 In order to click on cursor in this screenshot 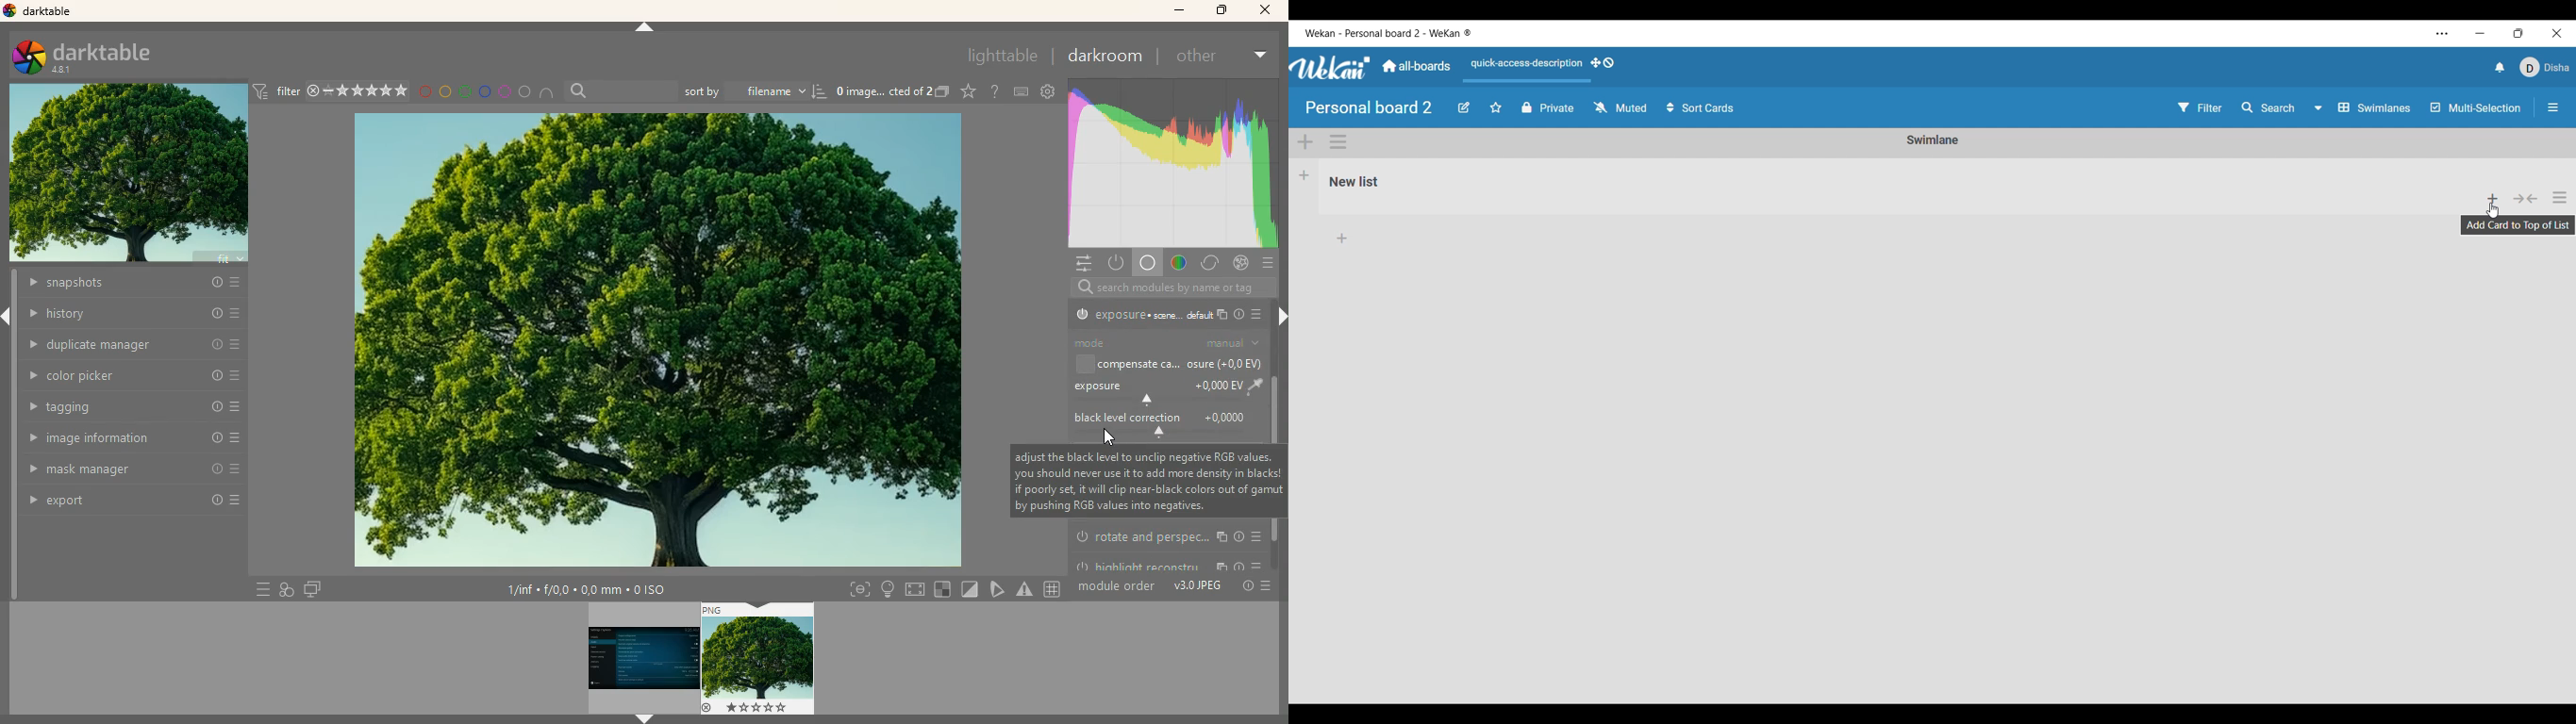, I will do `click(1107, 437)`.